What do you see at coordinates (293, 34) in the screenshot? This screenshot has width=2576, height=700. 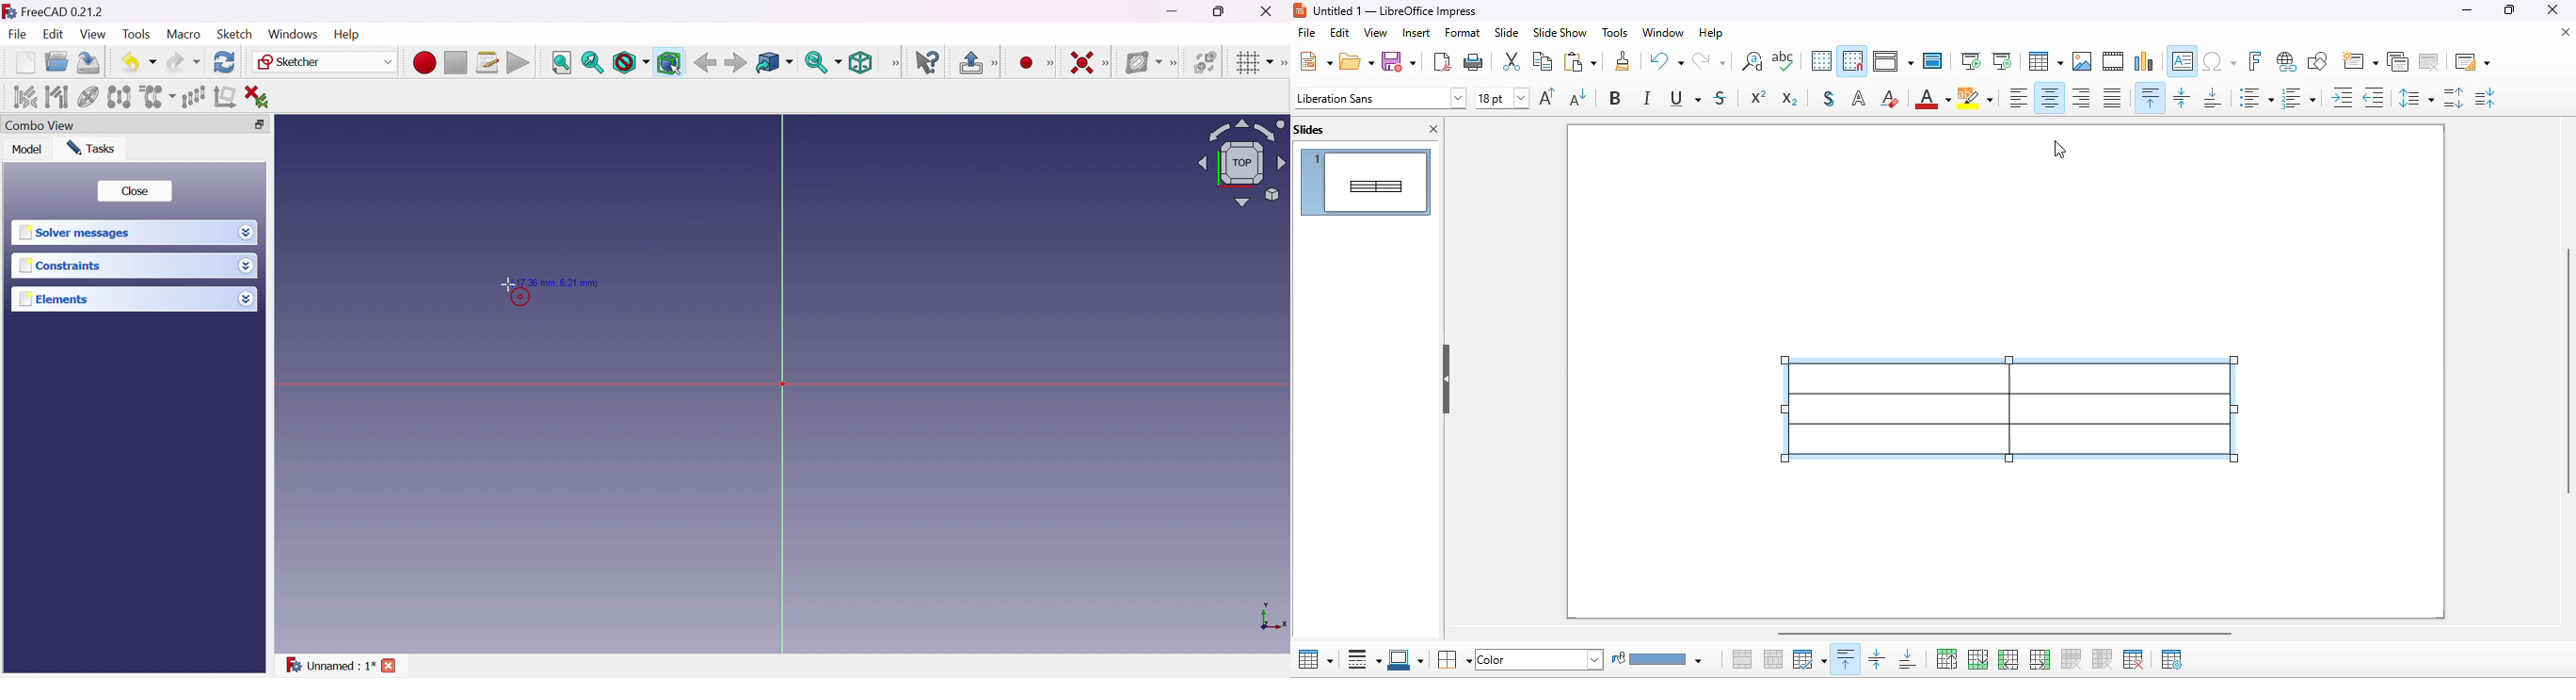 I see `Windows` at bounding box center [293, 34].